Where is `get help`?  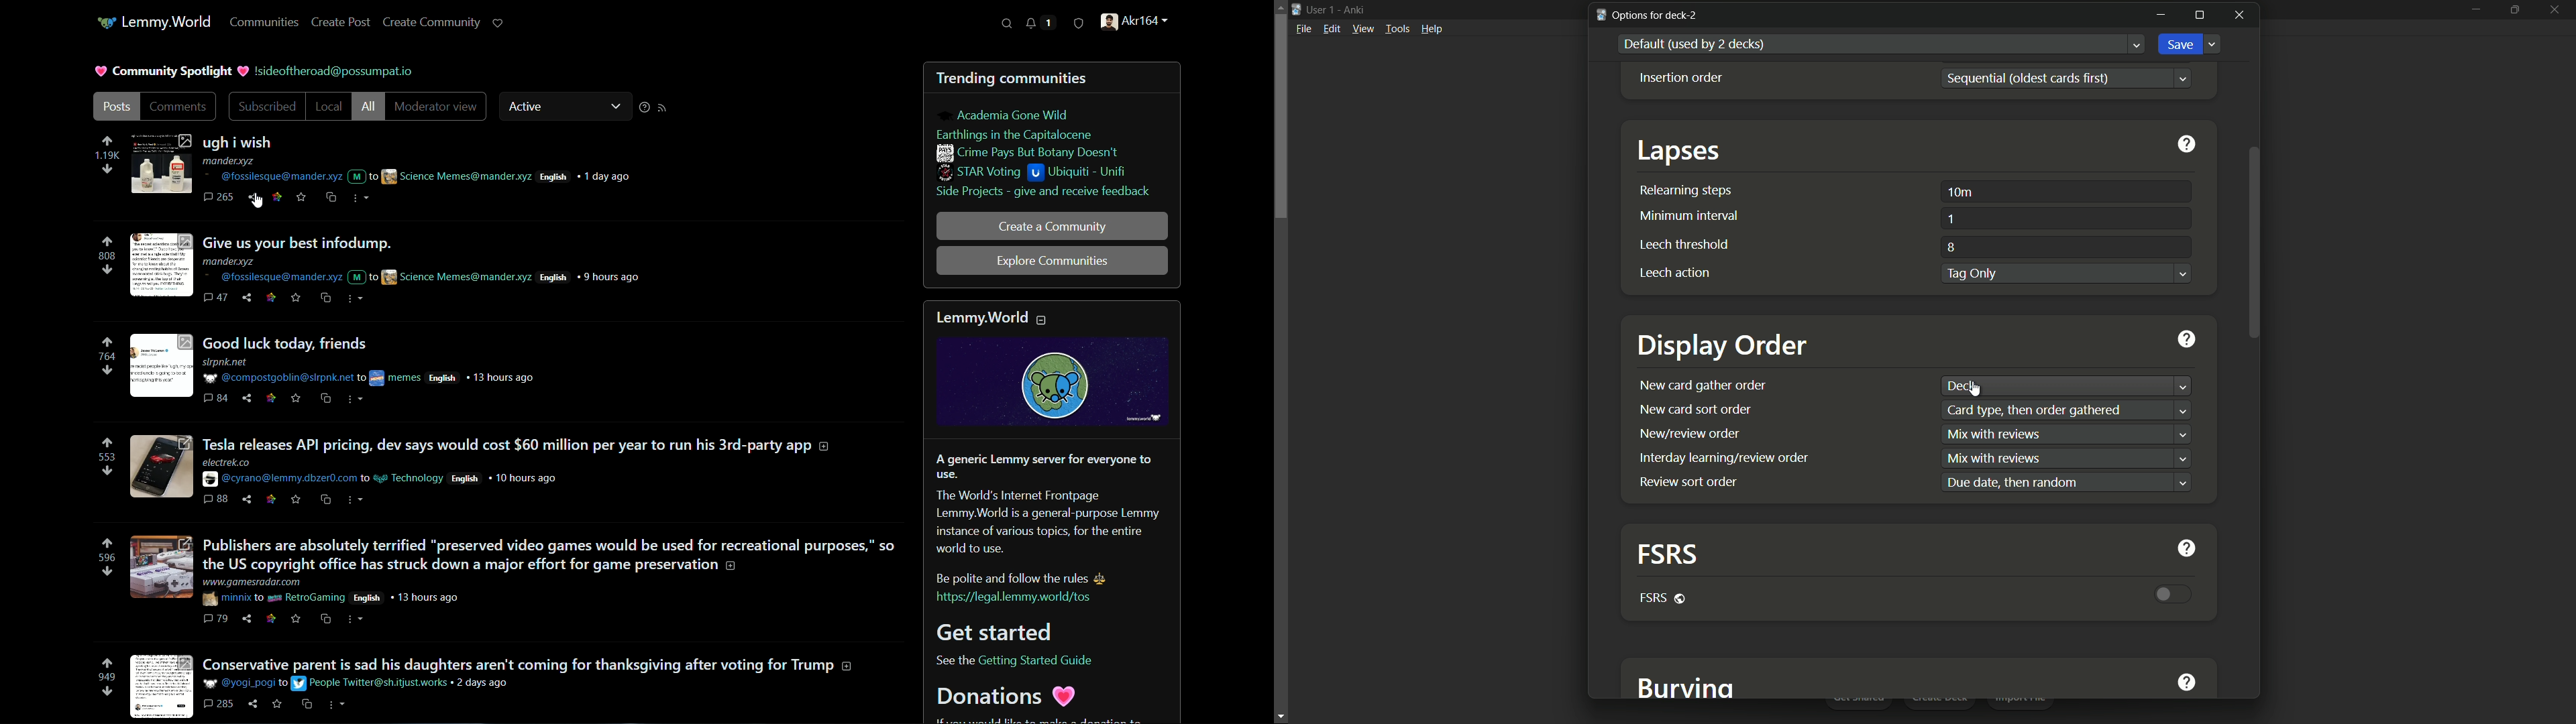
get help is located at coordinates (2187, 681).